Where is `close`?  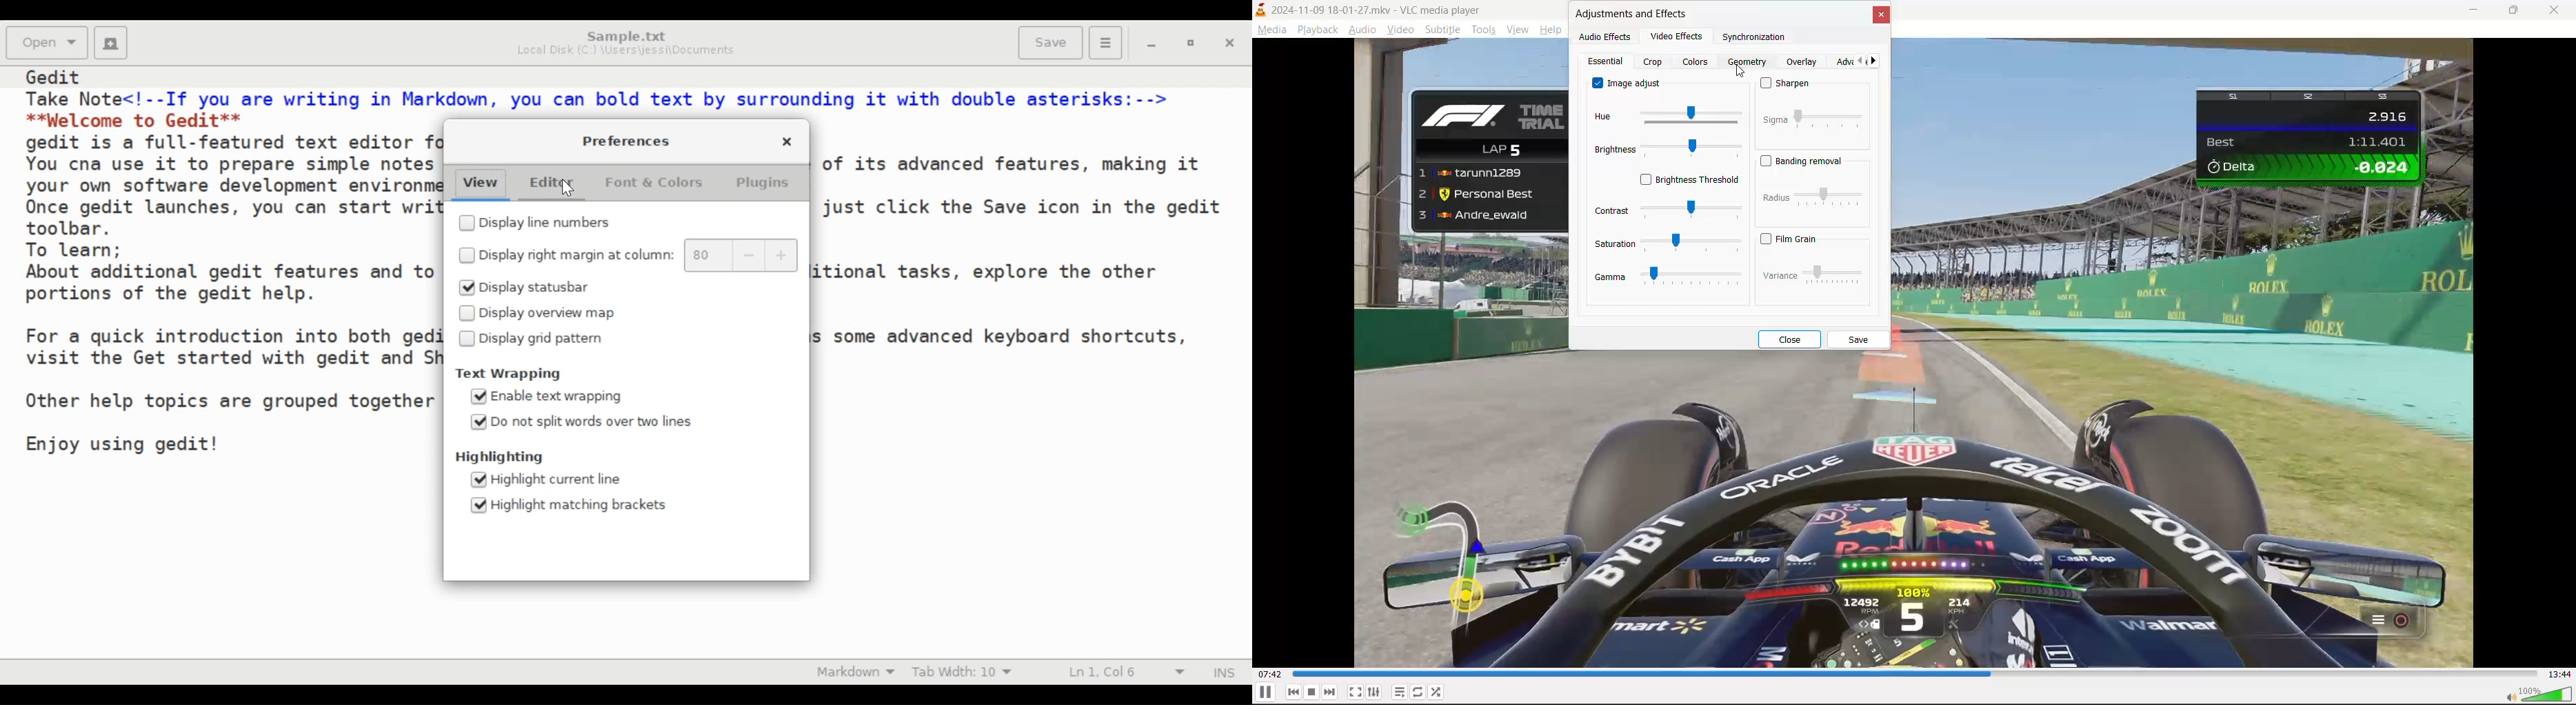
close is located at coordinates (2558, 8).